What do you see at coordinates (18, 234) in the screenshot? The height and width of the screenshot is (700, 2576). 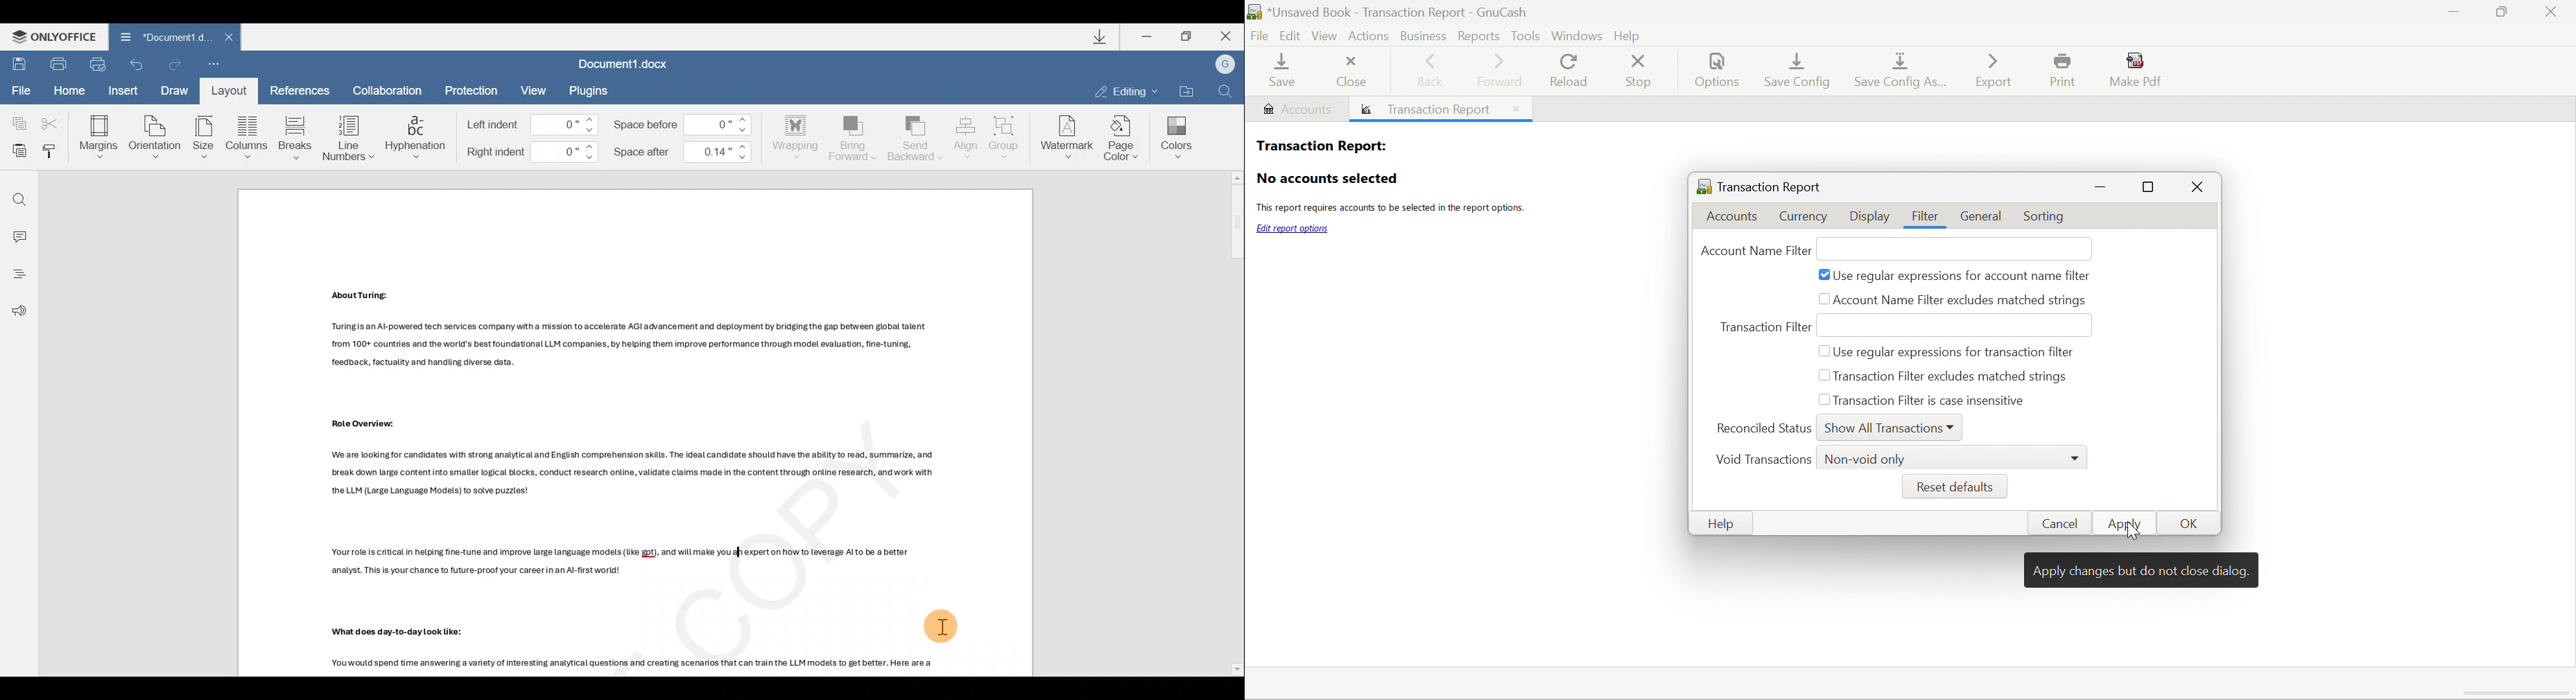 I see `Comment` at bounding box center [18, 234].